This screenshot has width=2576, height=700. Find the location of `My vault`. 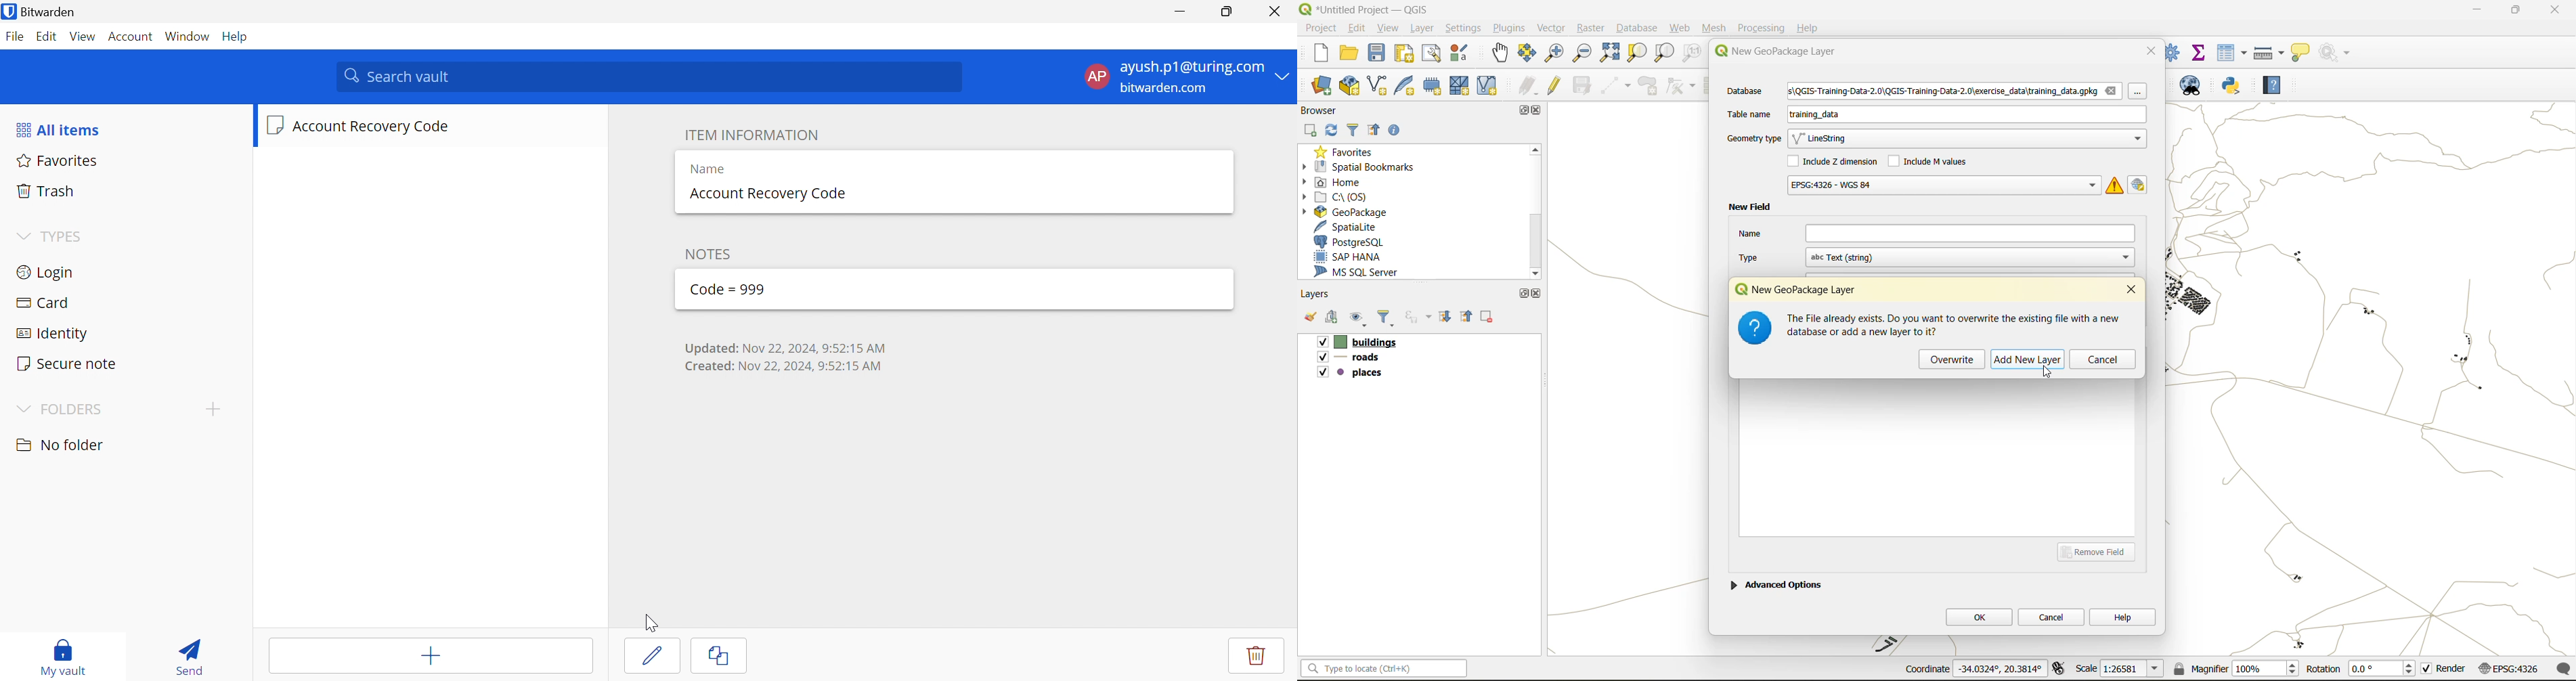

My vault is located at coordinates (69, 647).